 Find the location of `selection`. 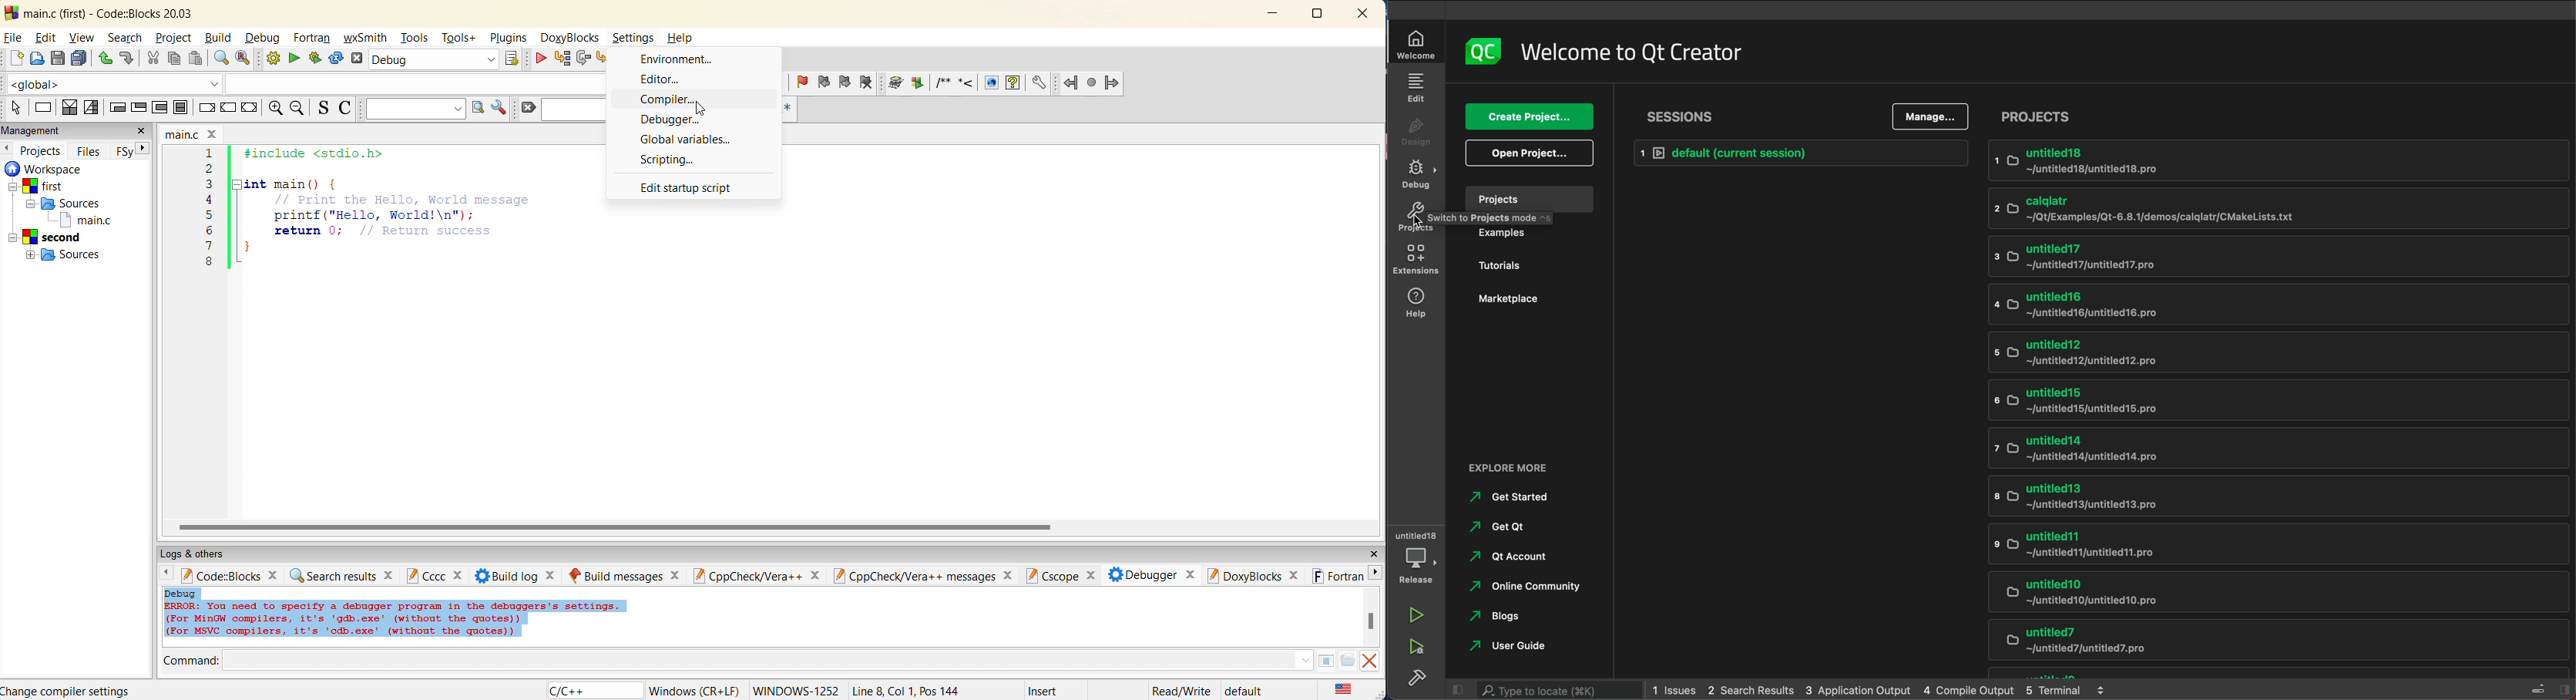

selection is located at coordinates (90, 108).